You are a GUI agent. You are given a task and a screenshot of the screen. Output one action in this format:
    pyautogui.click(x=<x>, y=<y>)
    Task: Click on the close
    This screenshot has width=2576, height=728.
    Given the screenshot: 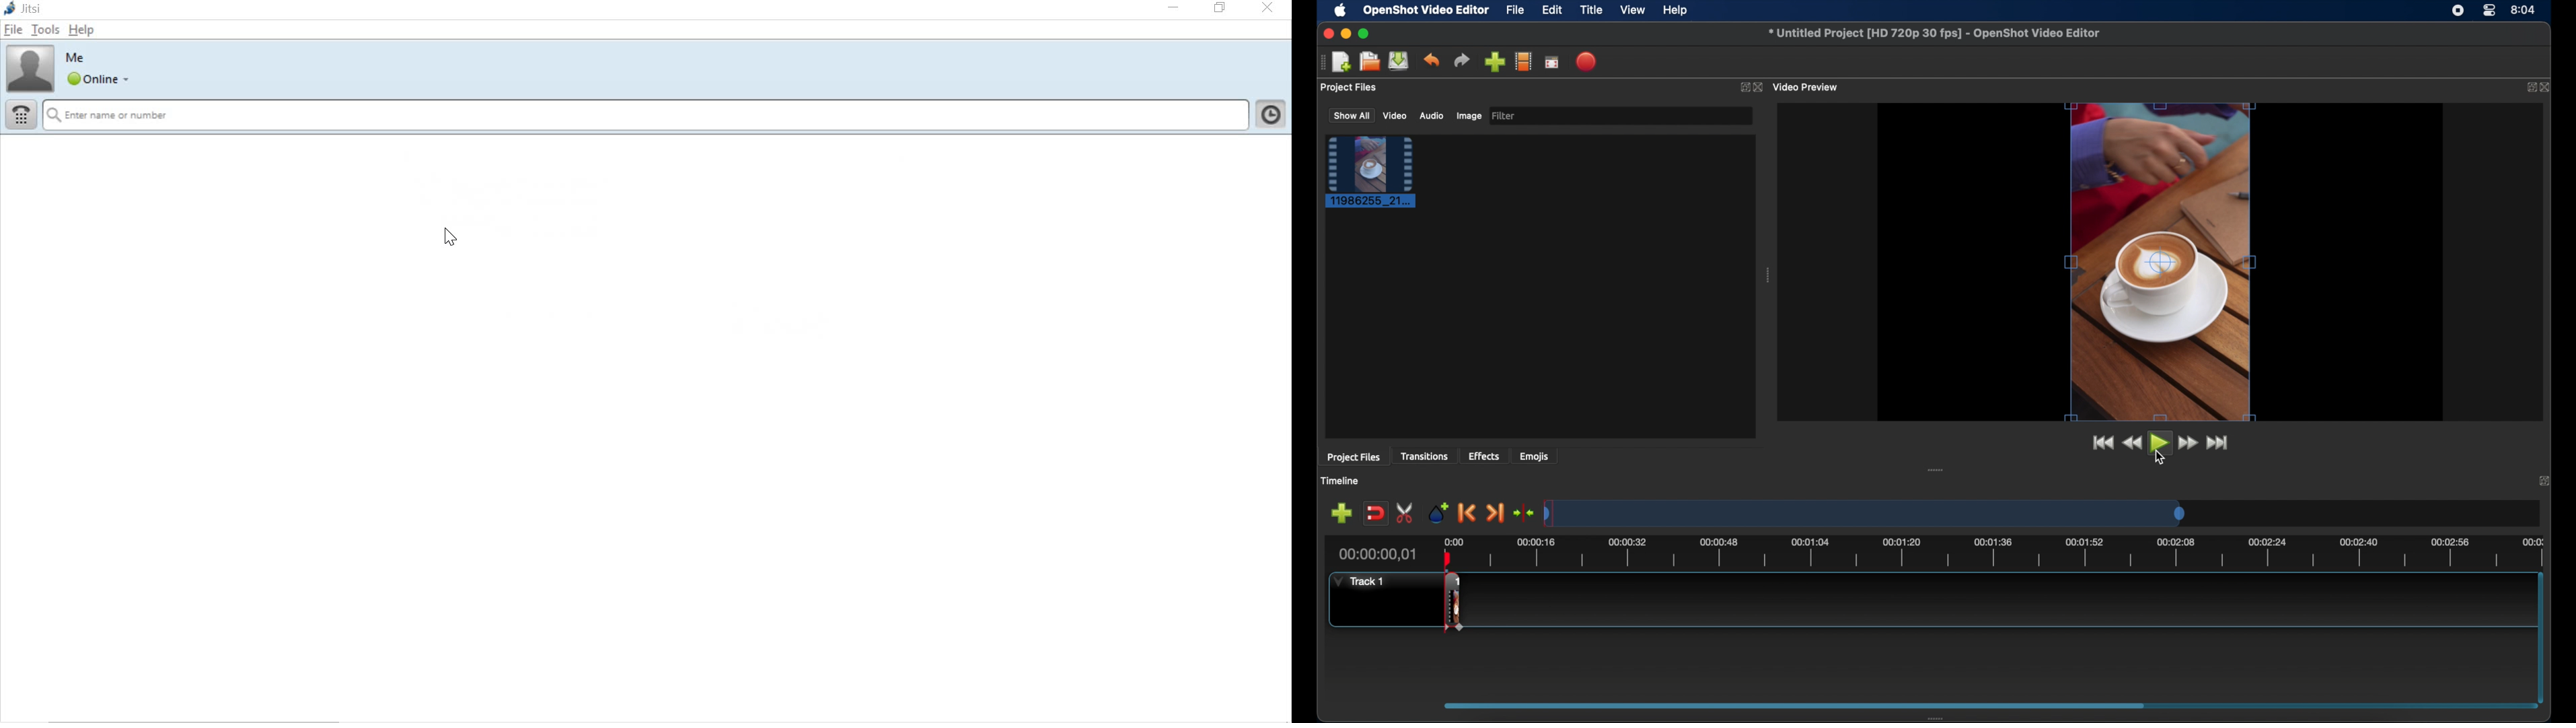 What is the action you would take?
    pyautogui.click(x=2543, y=481)
    